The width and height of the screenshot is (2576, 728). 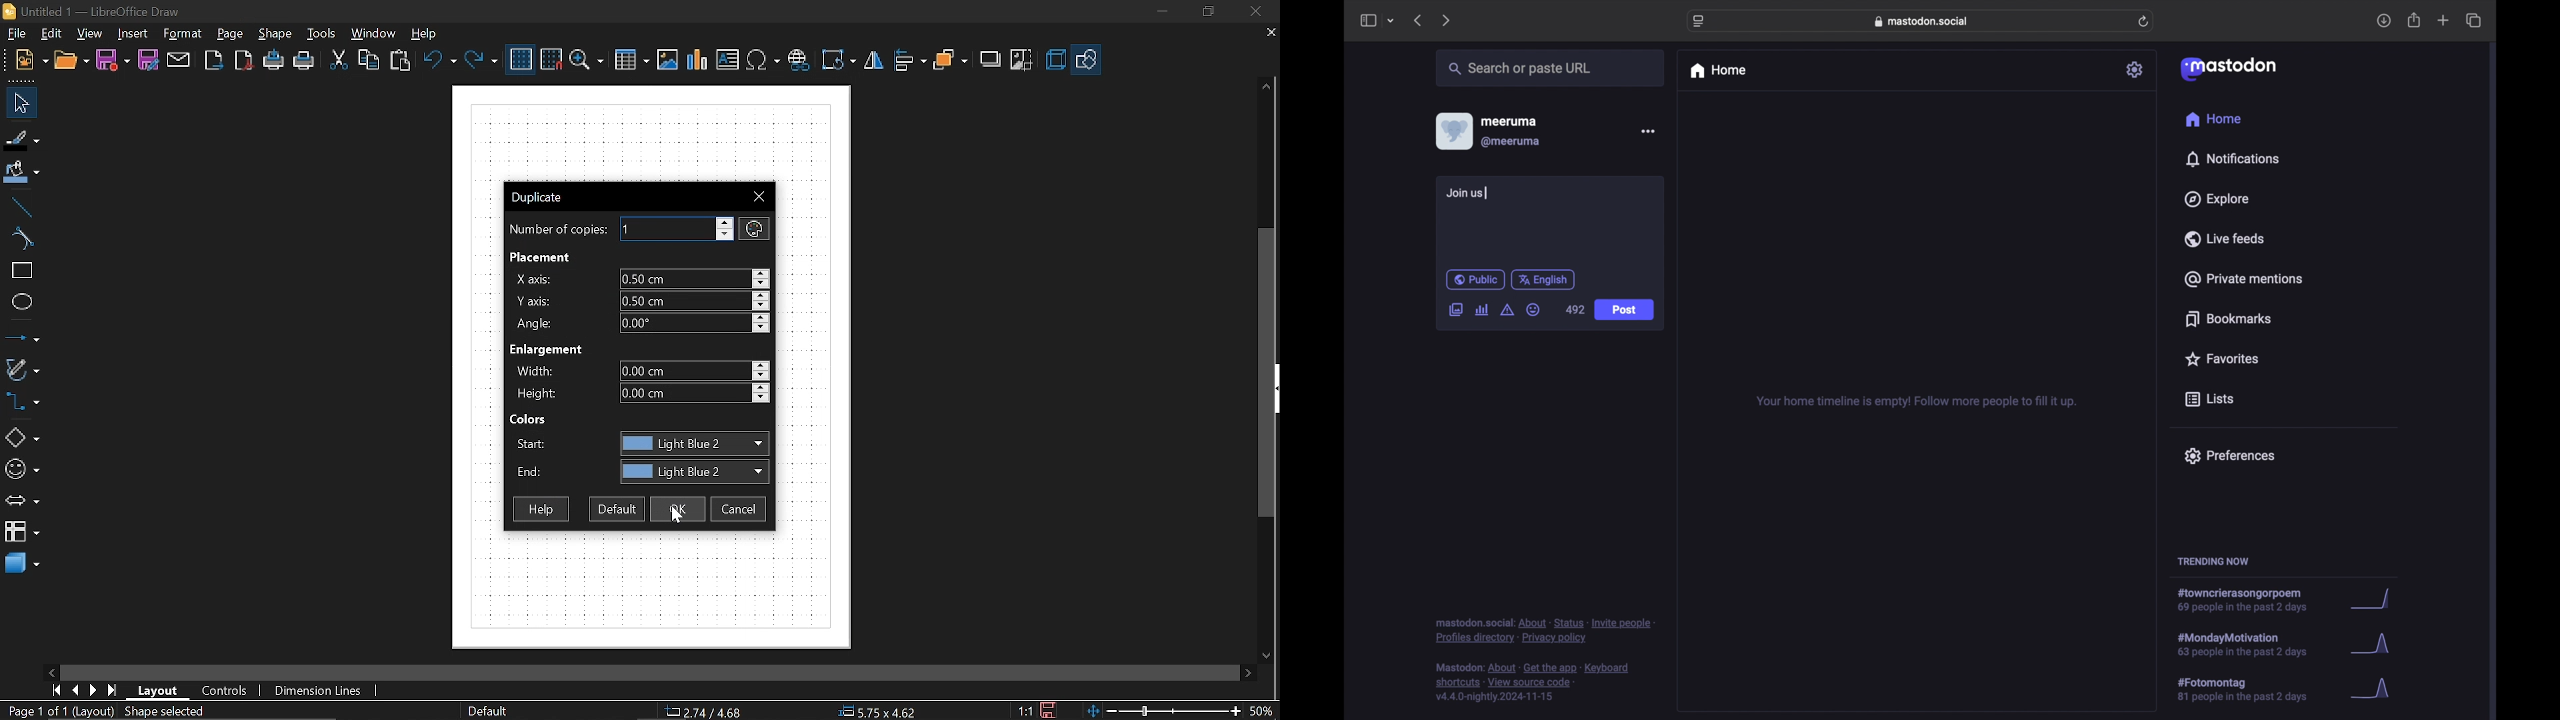 I want to click on Change Zoom, so click(x=1161, y=712).